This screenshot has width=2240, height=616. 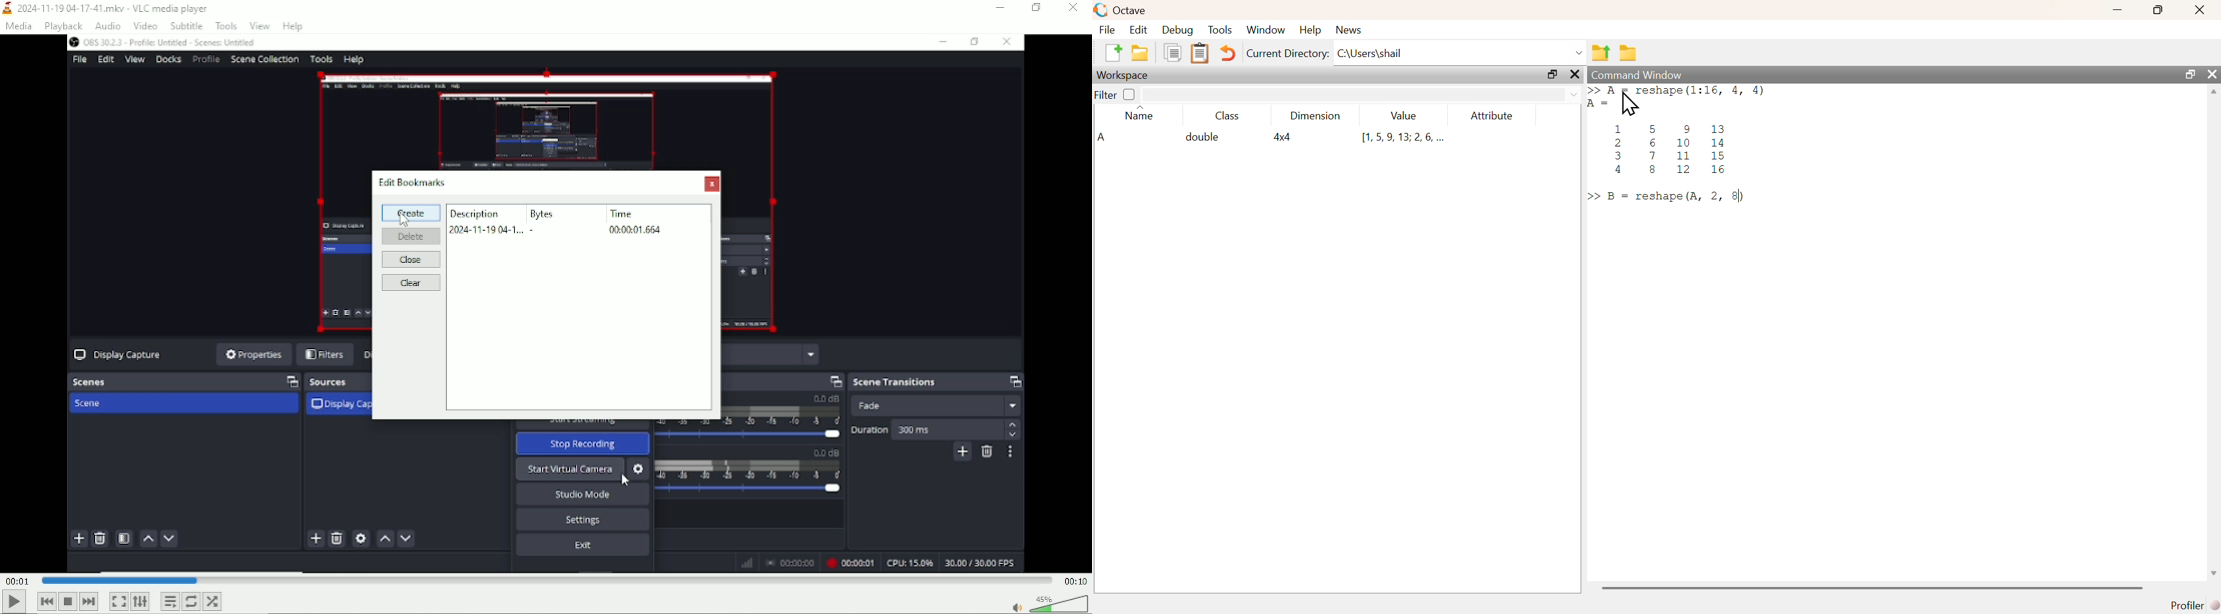 I want to click on Previous, so click(x=46, y=602).